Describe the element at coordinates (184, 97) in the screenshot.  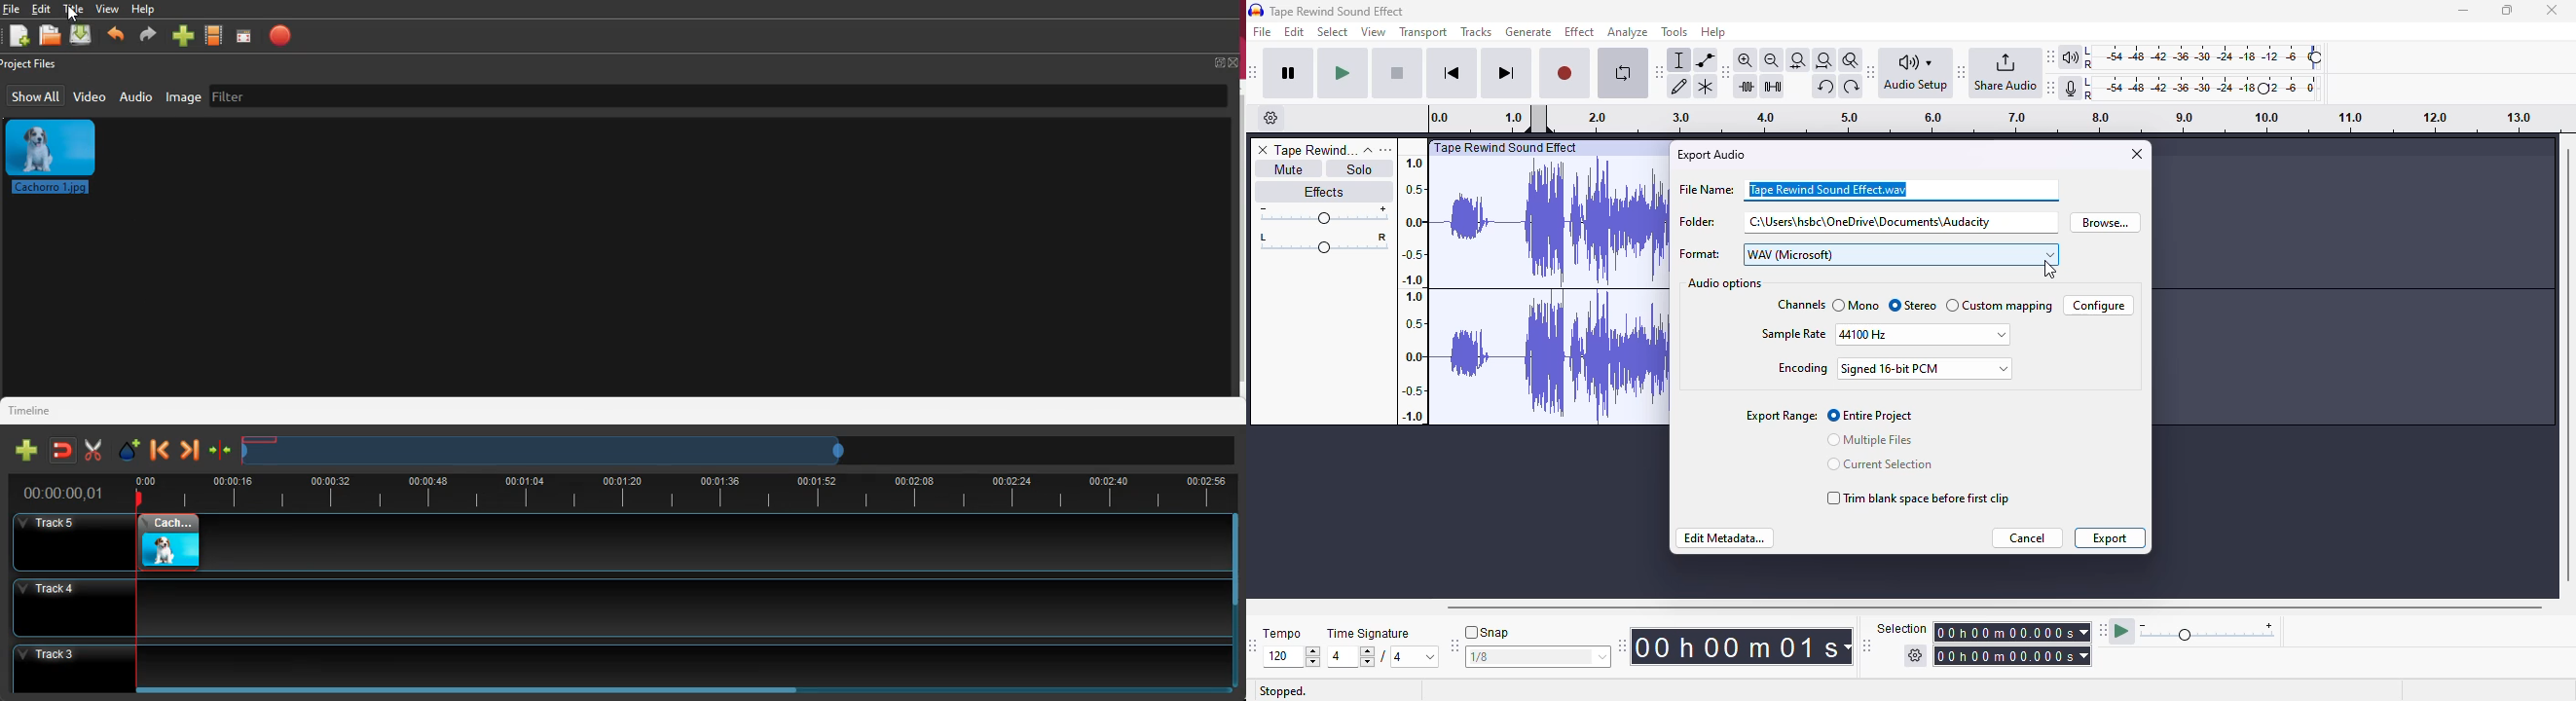
I see `image` at that location.